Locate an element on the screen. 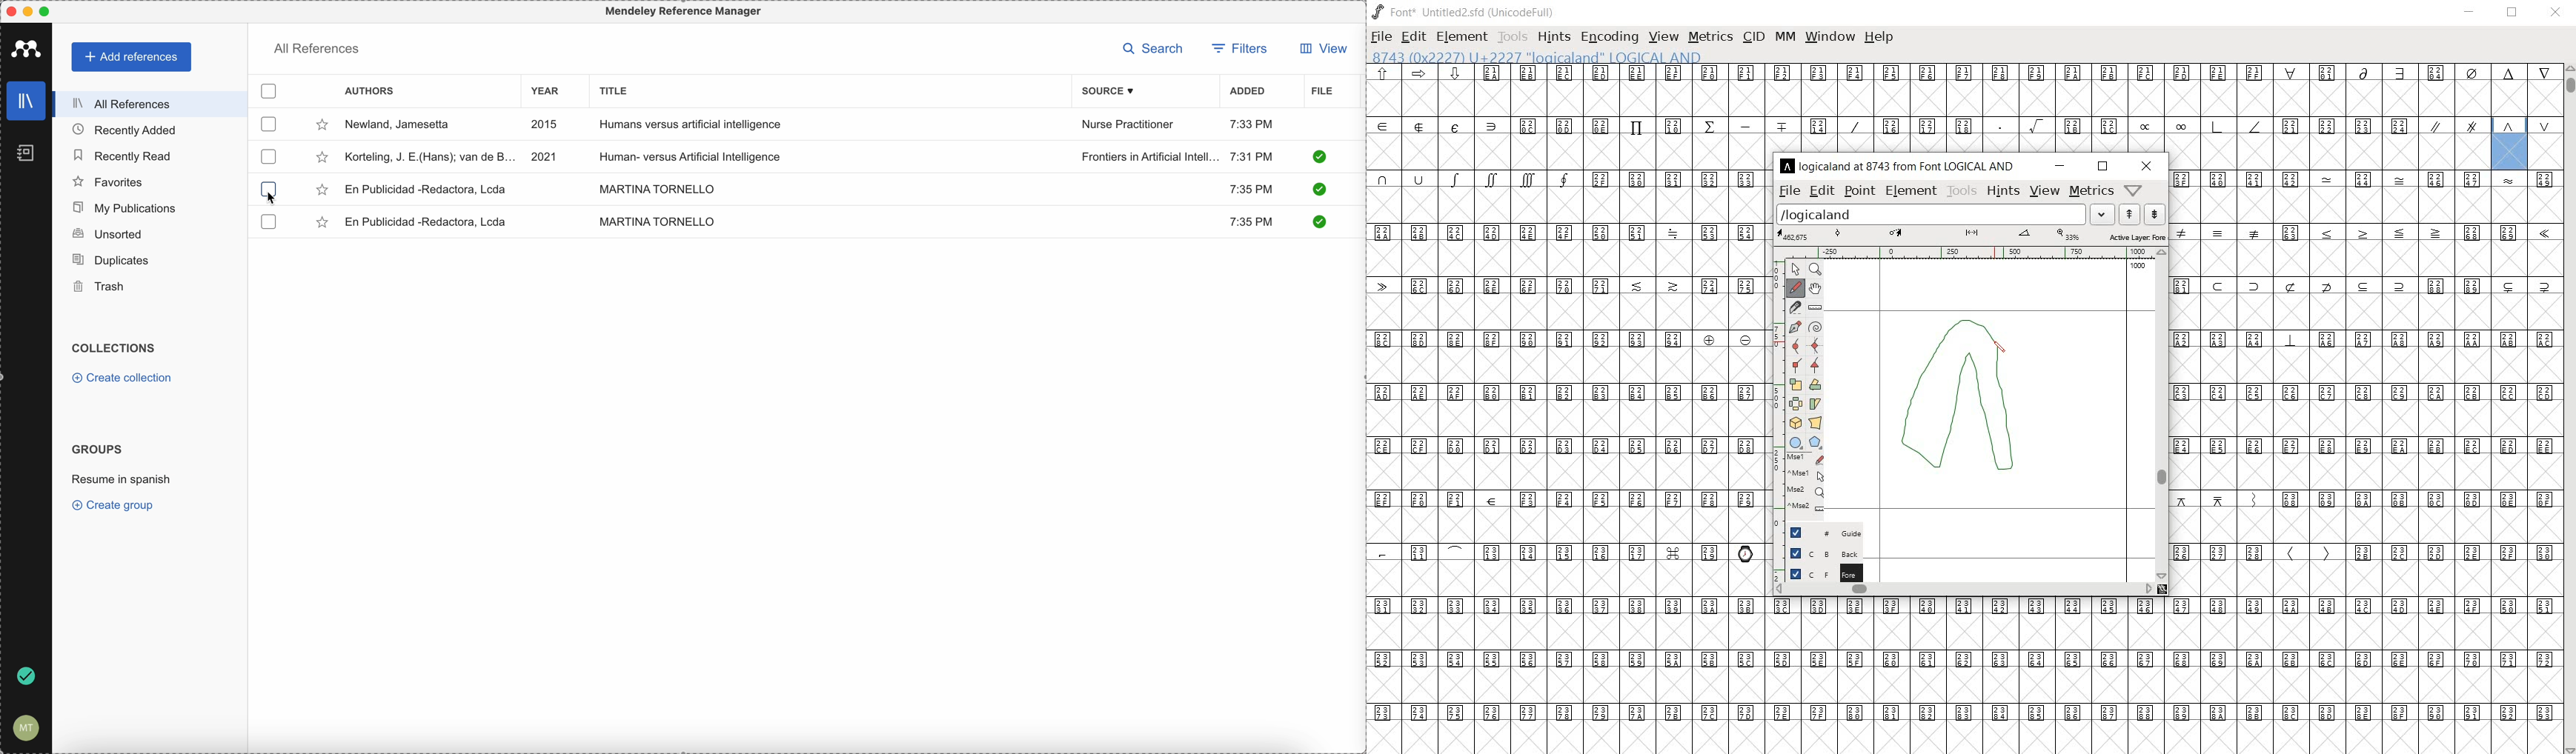  favorite is located at coordinates (321, 191).